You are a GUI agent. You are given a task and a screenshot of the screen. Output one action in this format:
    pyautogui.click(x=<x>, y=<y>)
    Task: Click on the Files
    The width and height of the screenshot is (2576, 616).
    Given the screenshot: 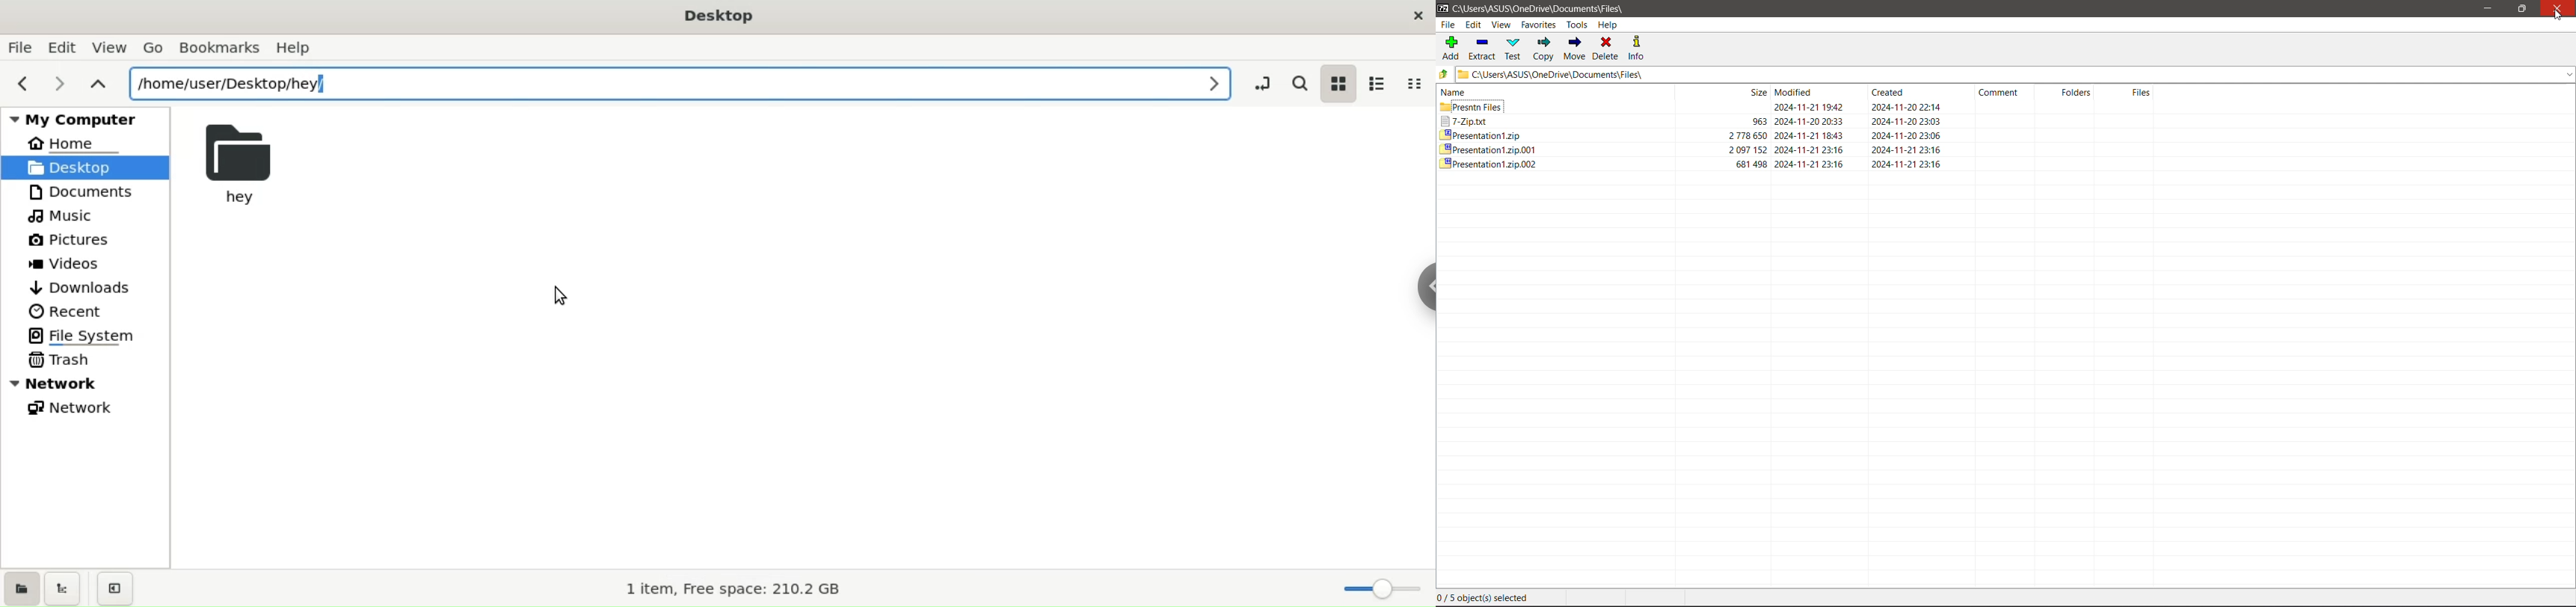 What is the action you would take?
    pyautogui.click(x=2147, y=92)
    